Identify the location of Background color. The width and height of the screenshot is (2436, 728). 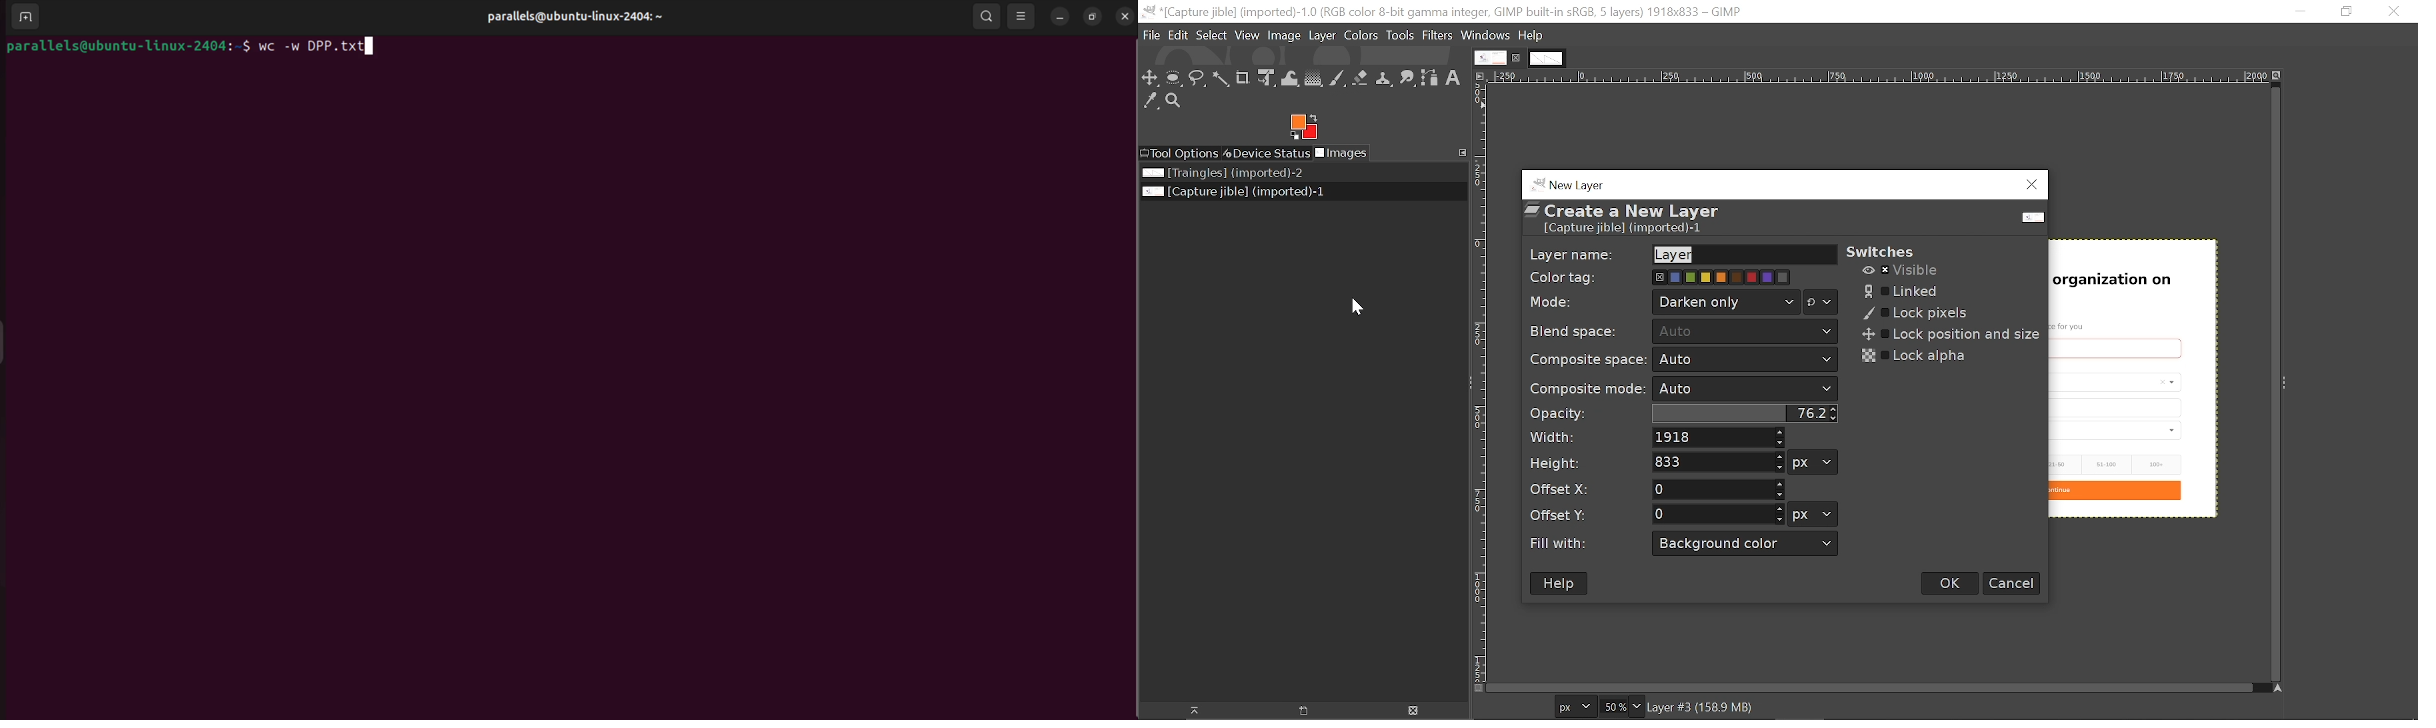
(1746, 544).